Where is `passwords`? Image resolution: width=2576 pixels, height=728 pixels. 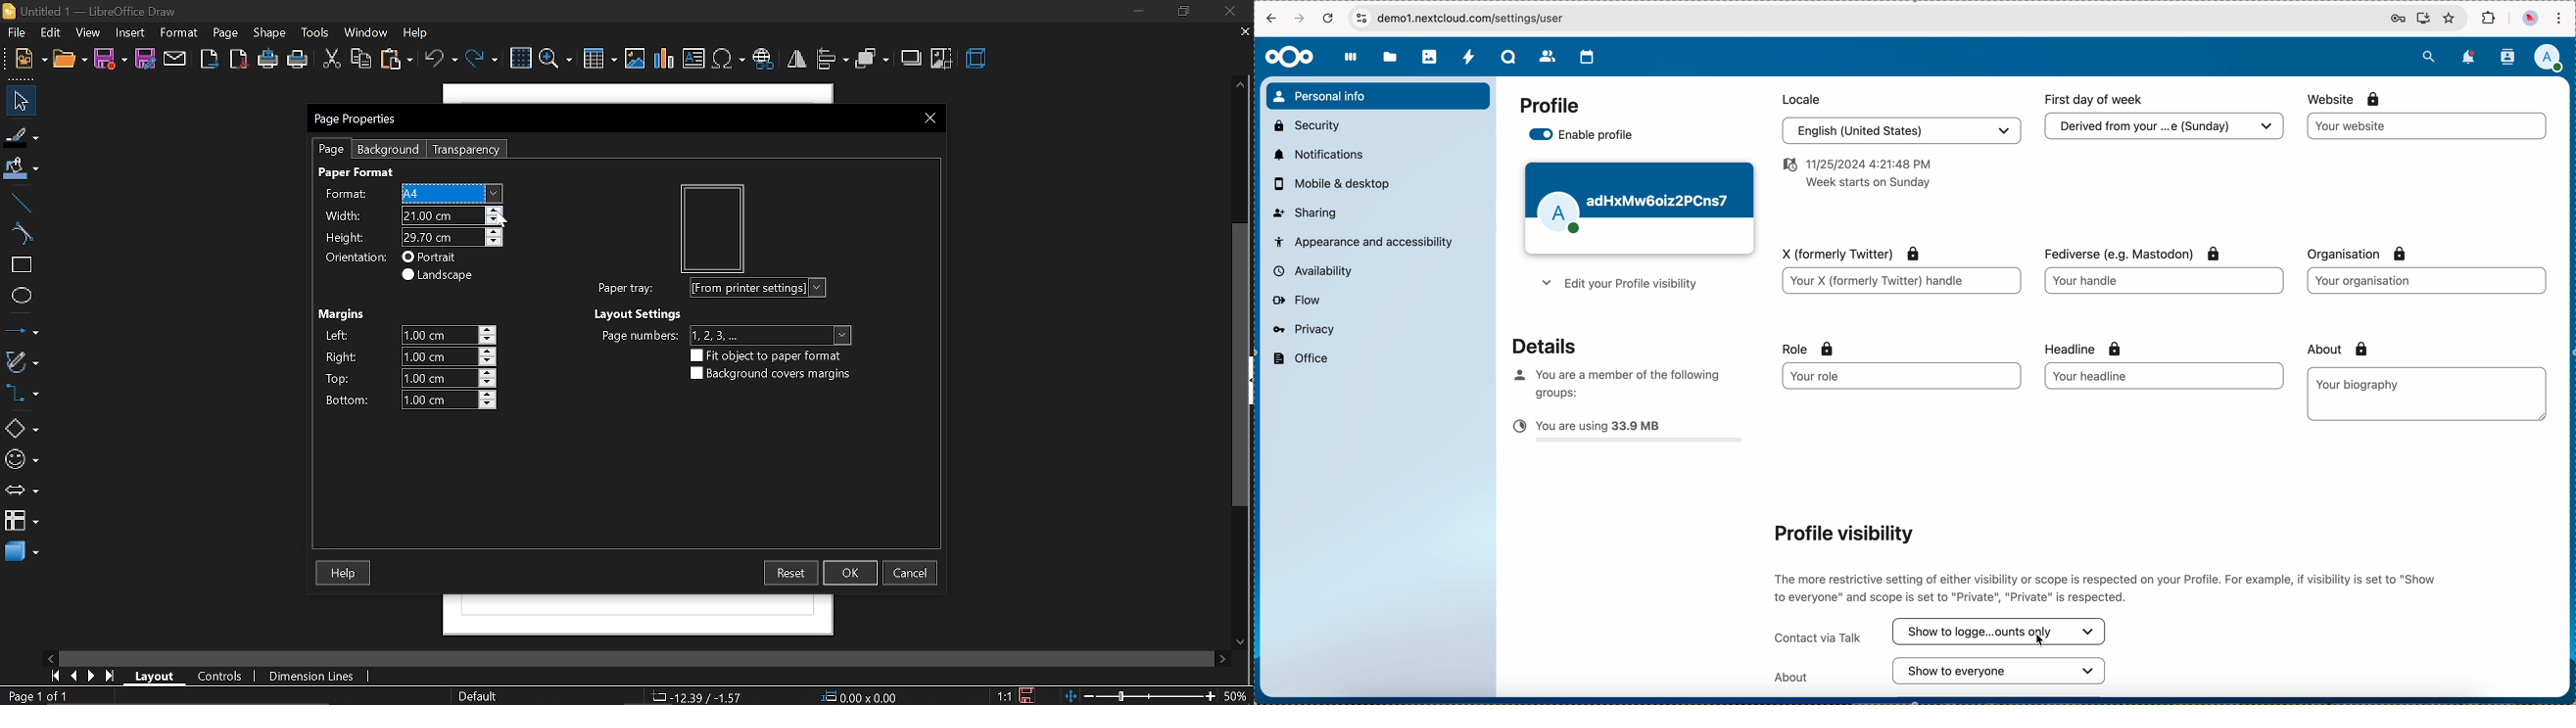 passwords is located at coordinates (2395, 20).